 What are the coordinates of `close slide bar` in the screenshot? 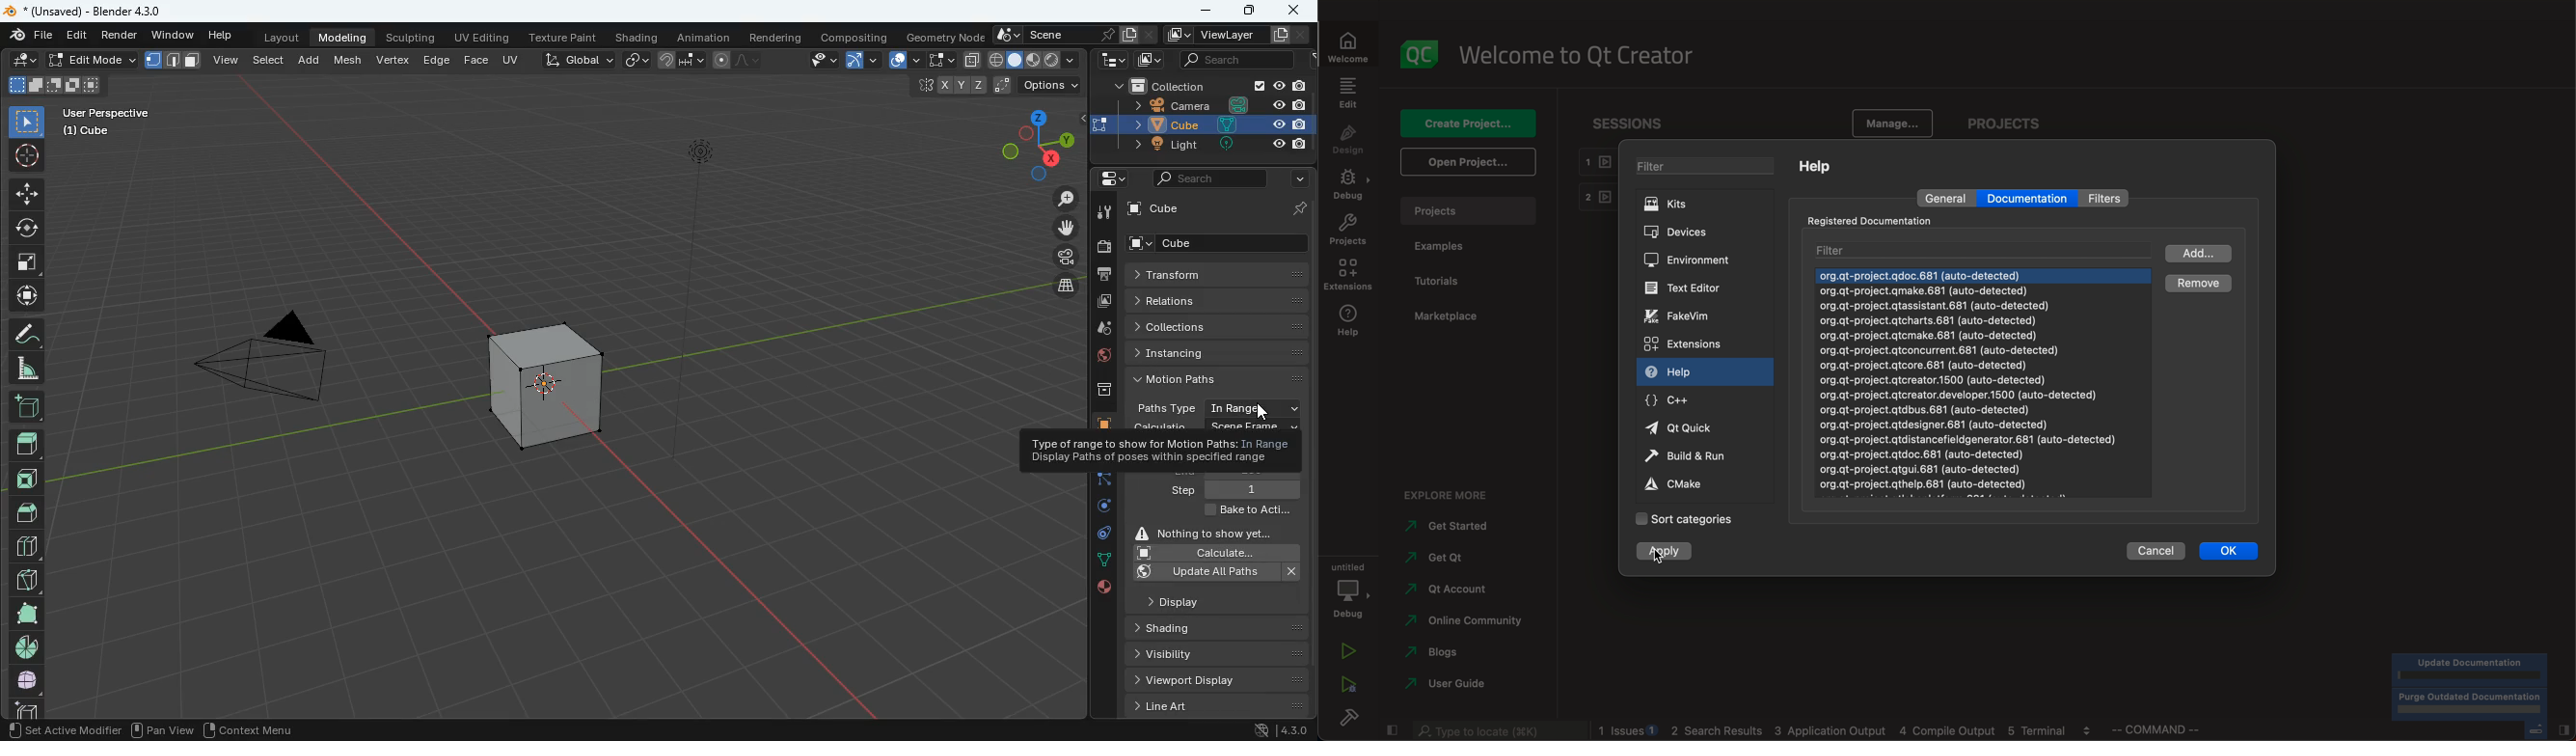 It's located at (2542, 731).